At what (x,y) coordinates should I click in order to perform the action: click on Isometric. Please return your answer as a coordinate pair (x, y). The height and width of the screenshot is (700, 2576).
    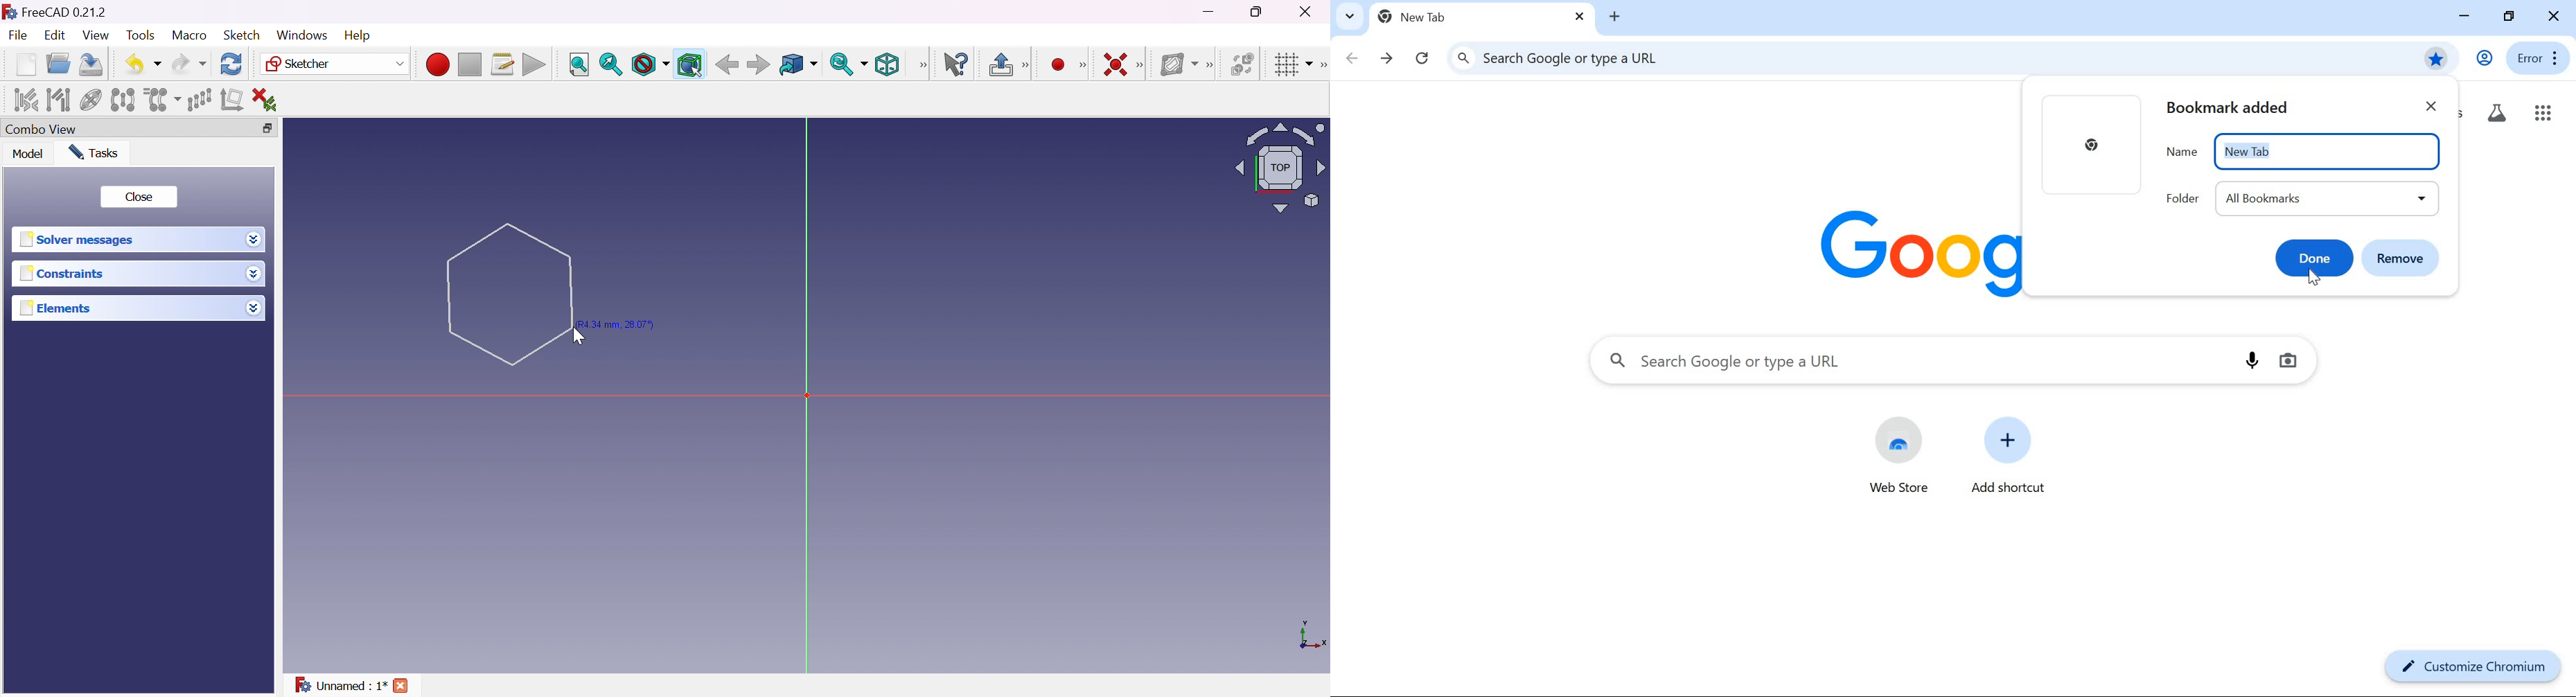
    Looking at the image, I should click on (887, 64).